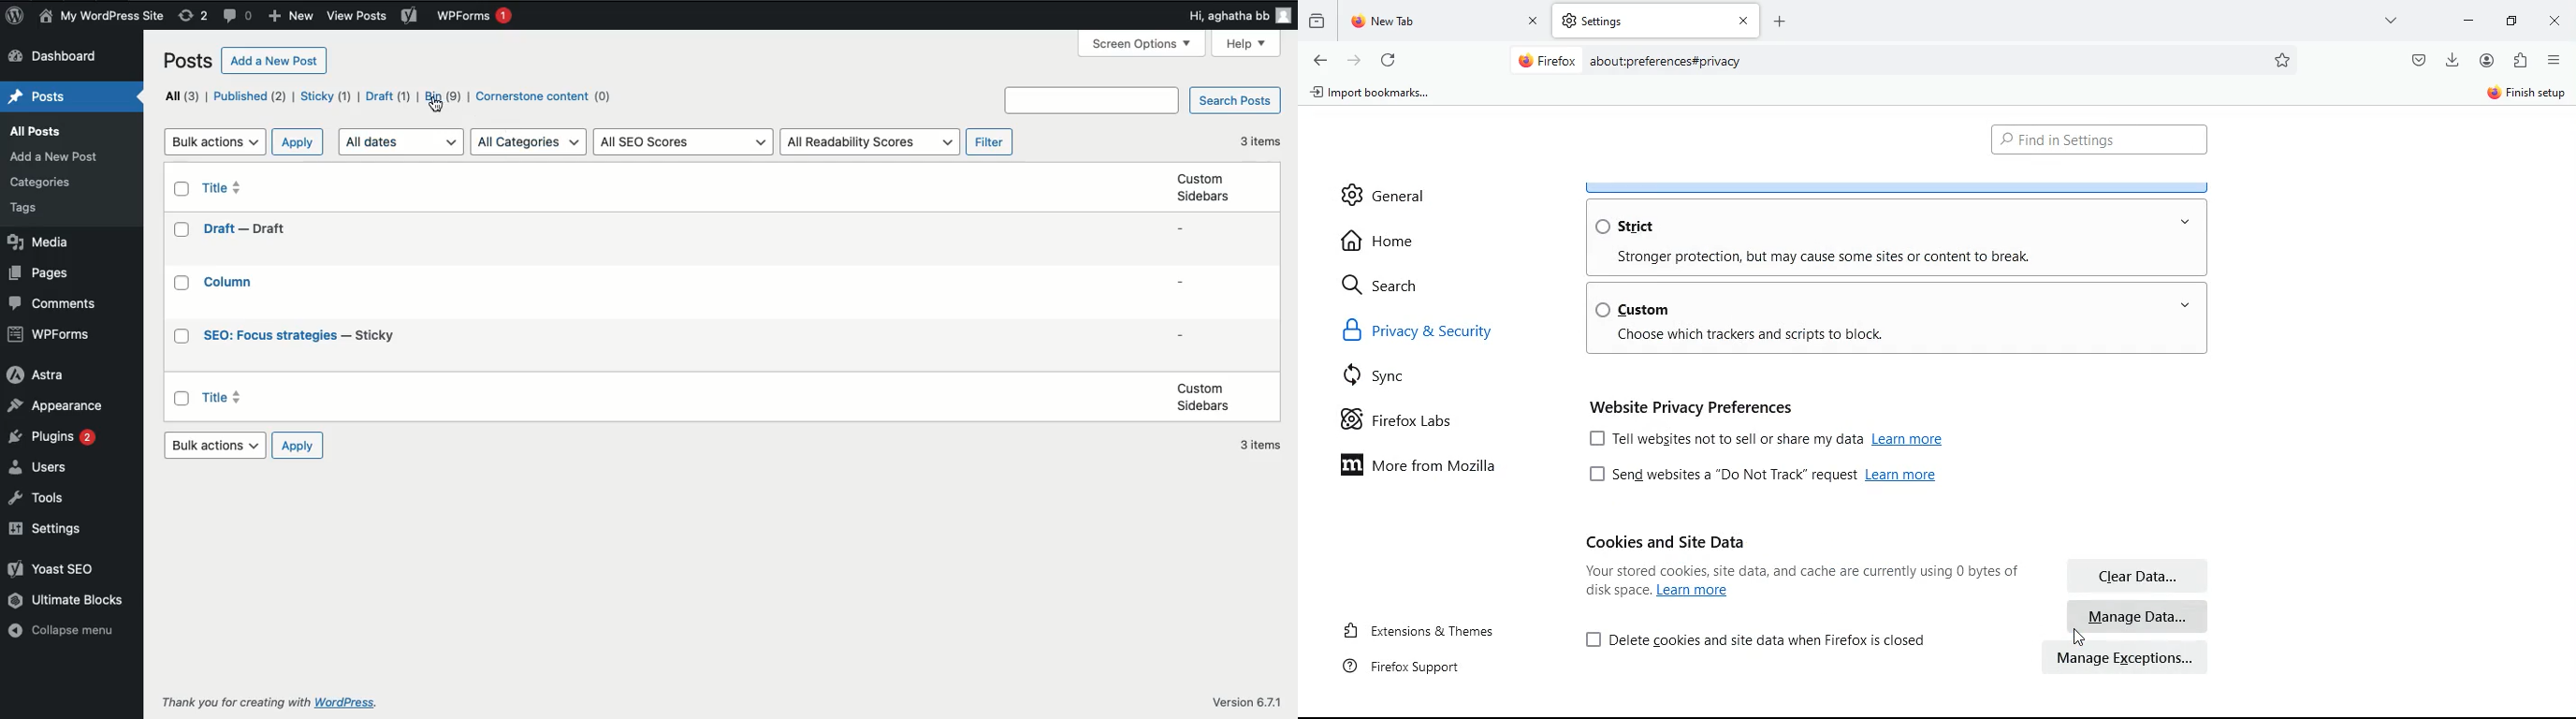 The width and height of the screenshot is (2576, 728). Describe the element at coordinates (1548, 60) in the screenshot. I see `Firefox` at that location.